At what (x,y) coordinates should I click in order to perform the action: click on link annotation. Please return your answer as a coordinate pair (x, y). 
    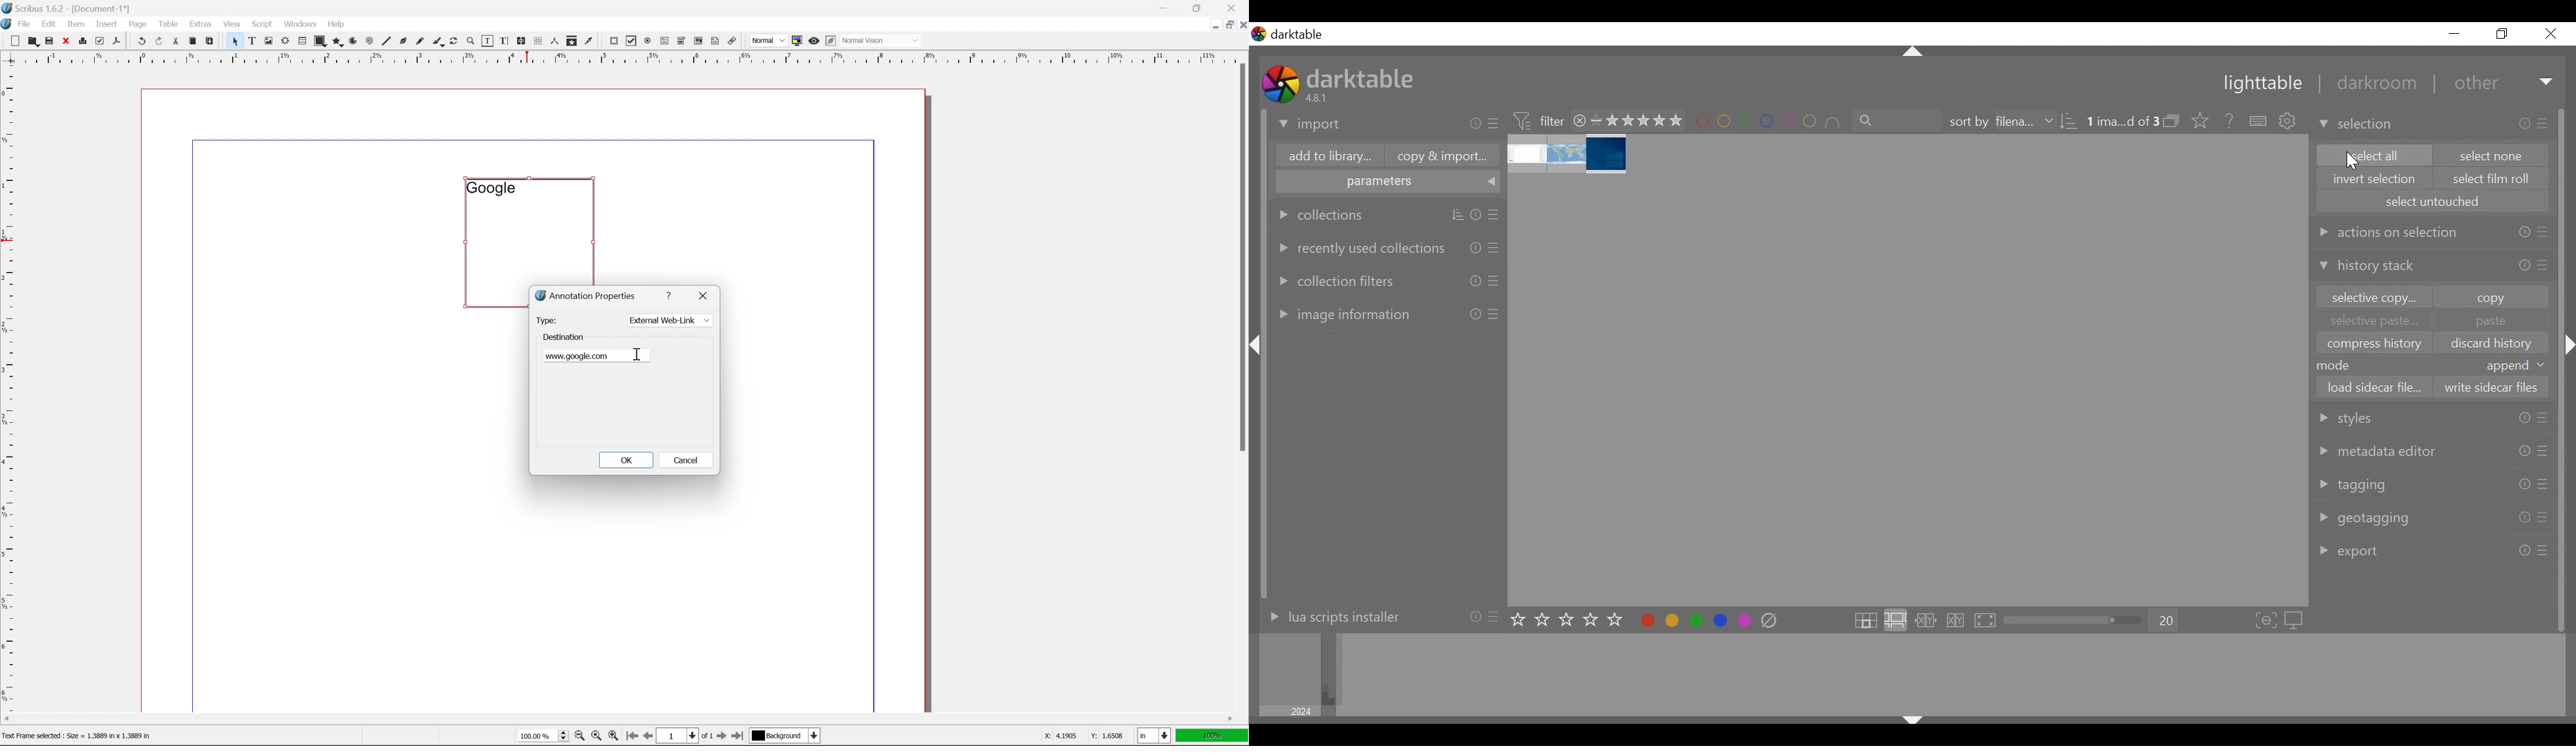
    Looking at the image, I should click on (732, 42).